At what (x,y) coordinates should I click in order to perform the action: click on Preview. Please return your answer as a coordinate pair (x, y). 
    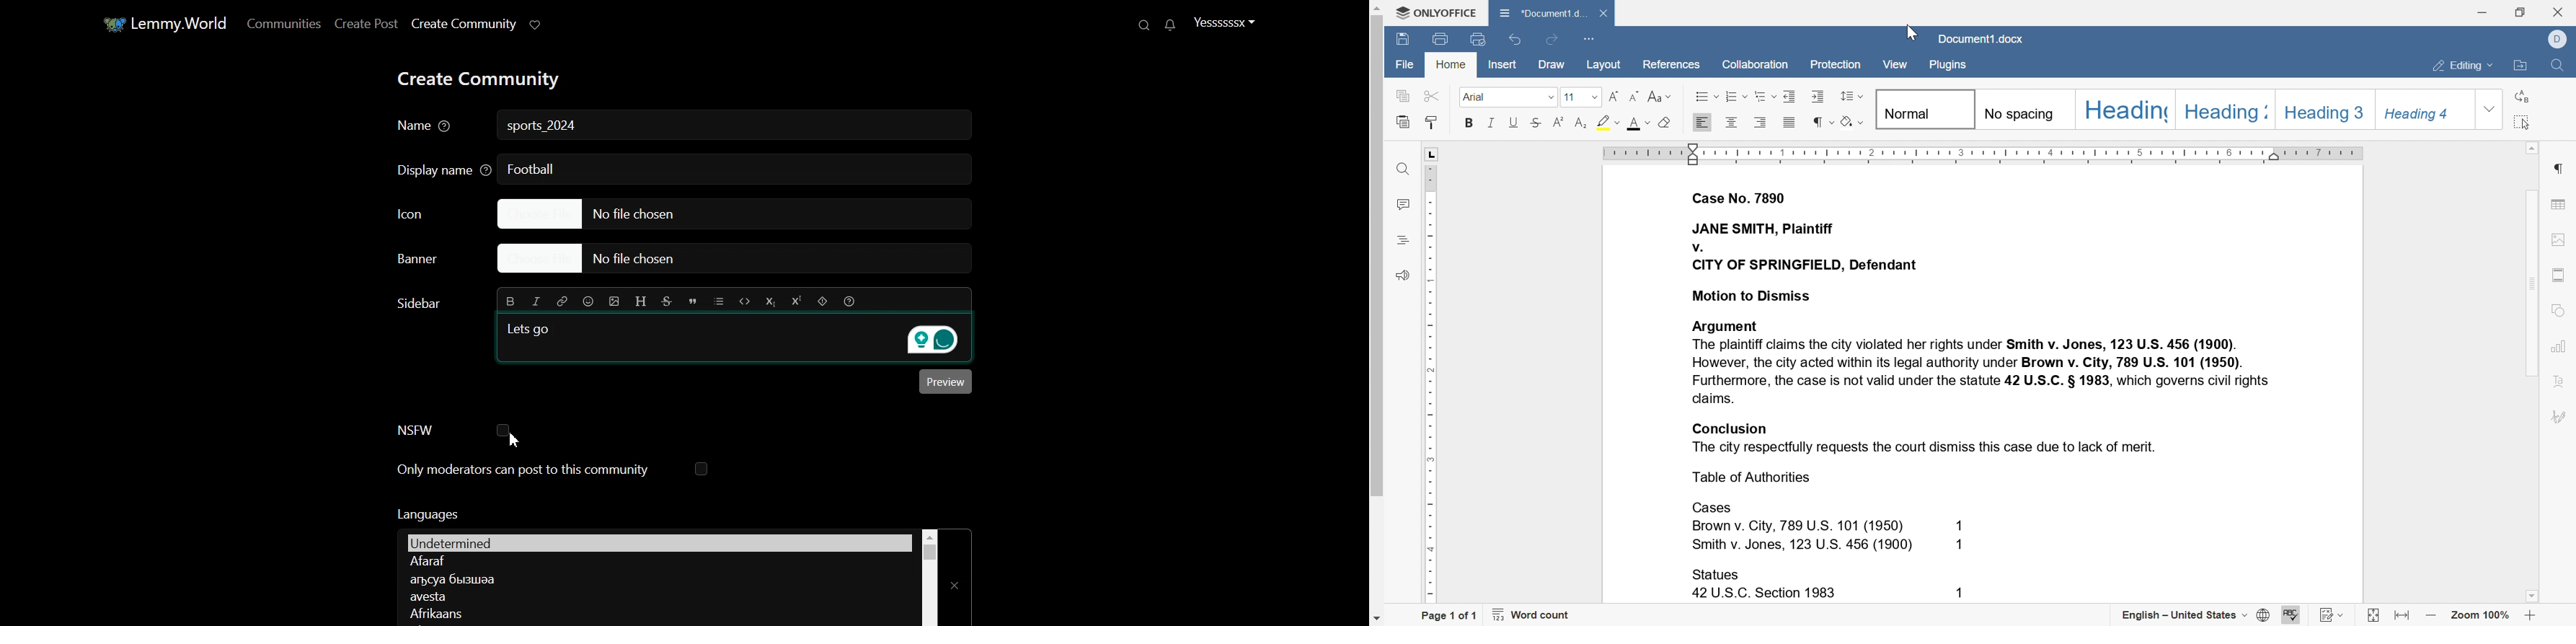
    Looking at the image, I should click on (946, 382).